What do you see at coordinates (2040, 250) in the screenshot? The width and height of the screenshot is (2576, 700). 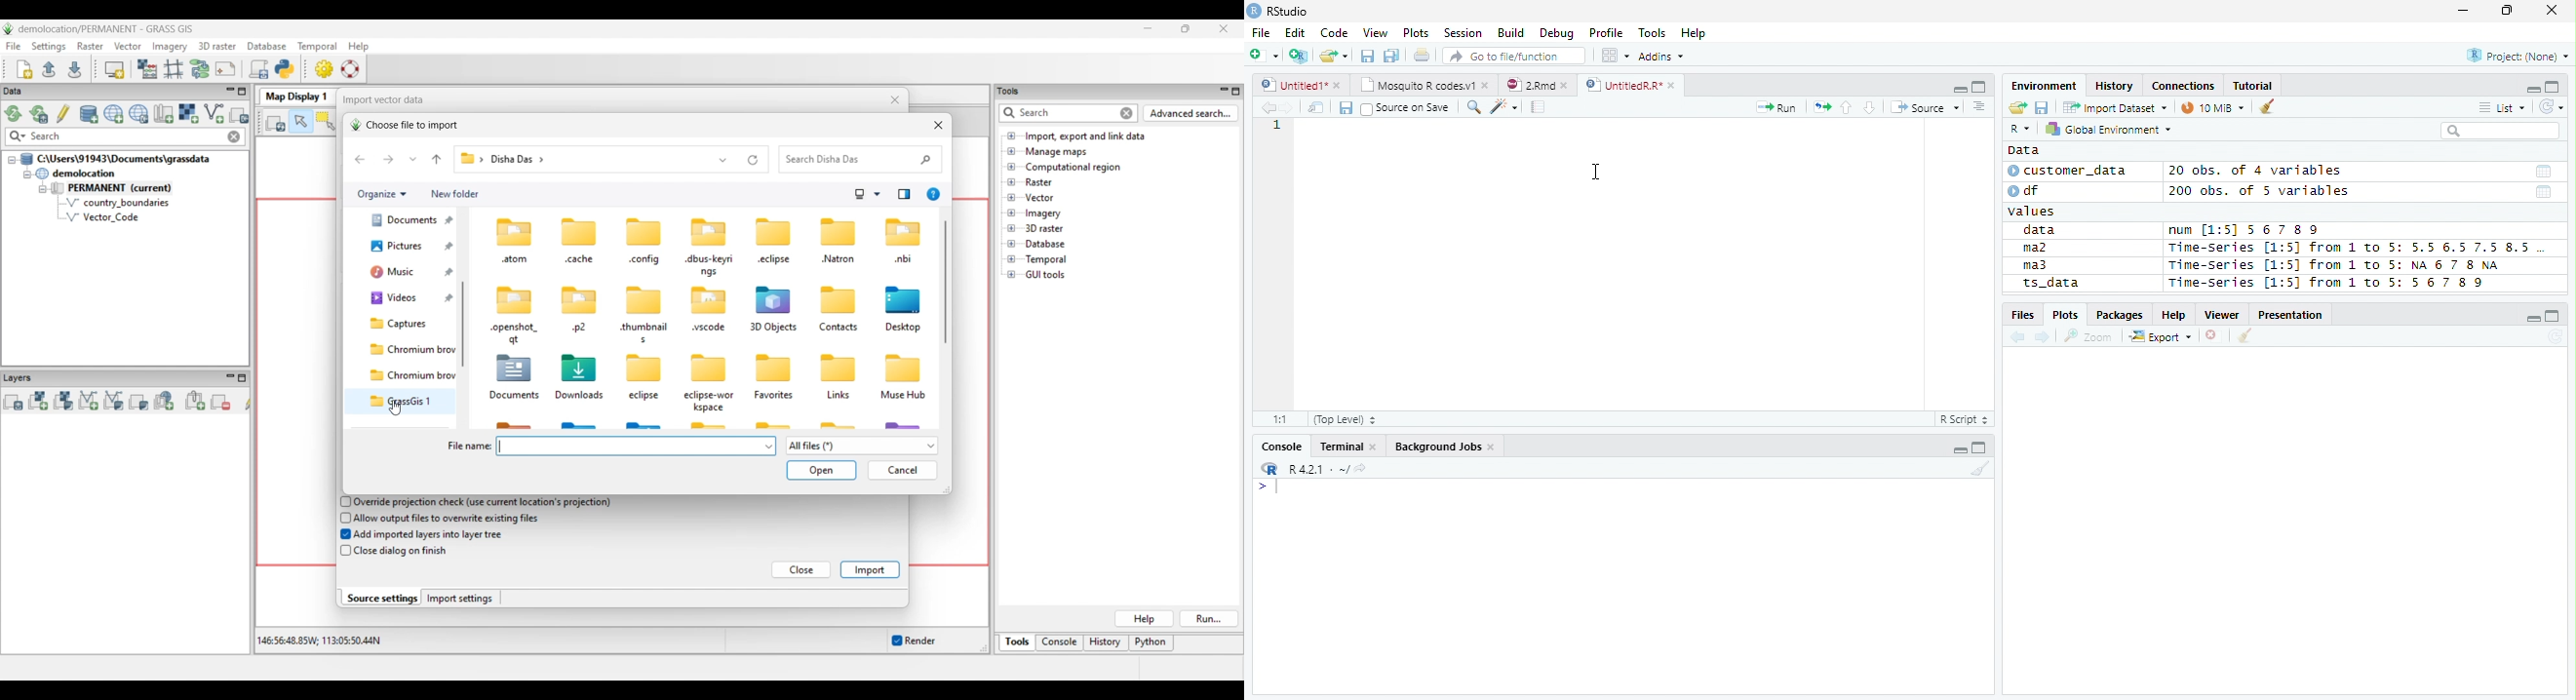 I see `ma2` at bounding box center [2040, 250].